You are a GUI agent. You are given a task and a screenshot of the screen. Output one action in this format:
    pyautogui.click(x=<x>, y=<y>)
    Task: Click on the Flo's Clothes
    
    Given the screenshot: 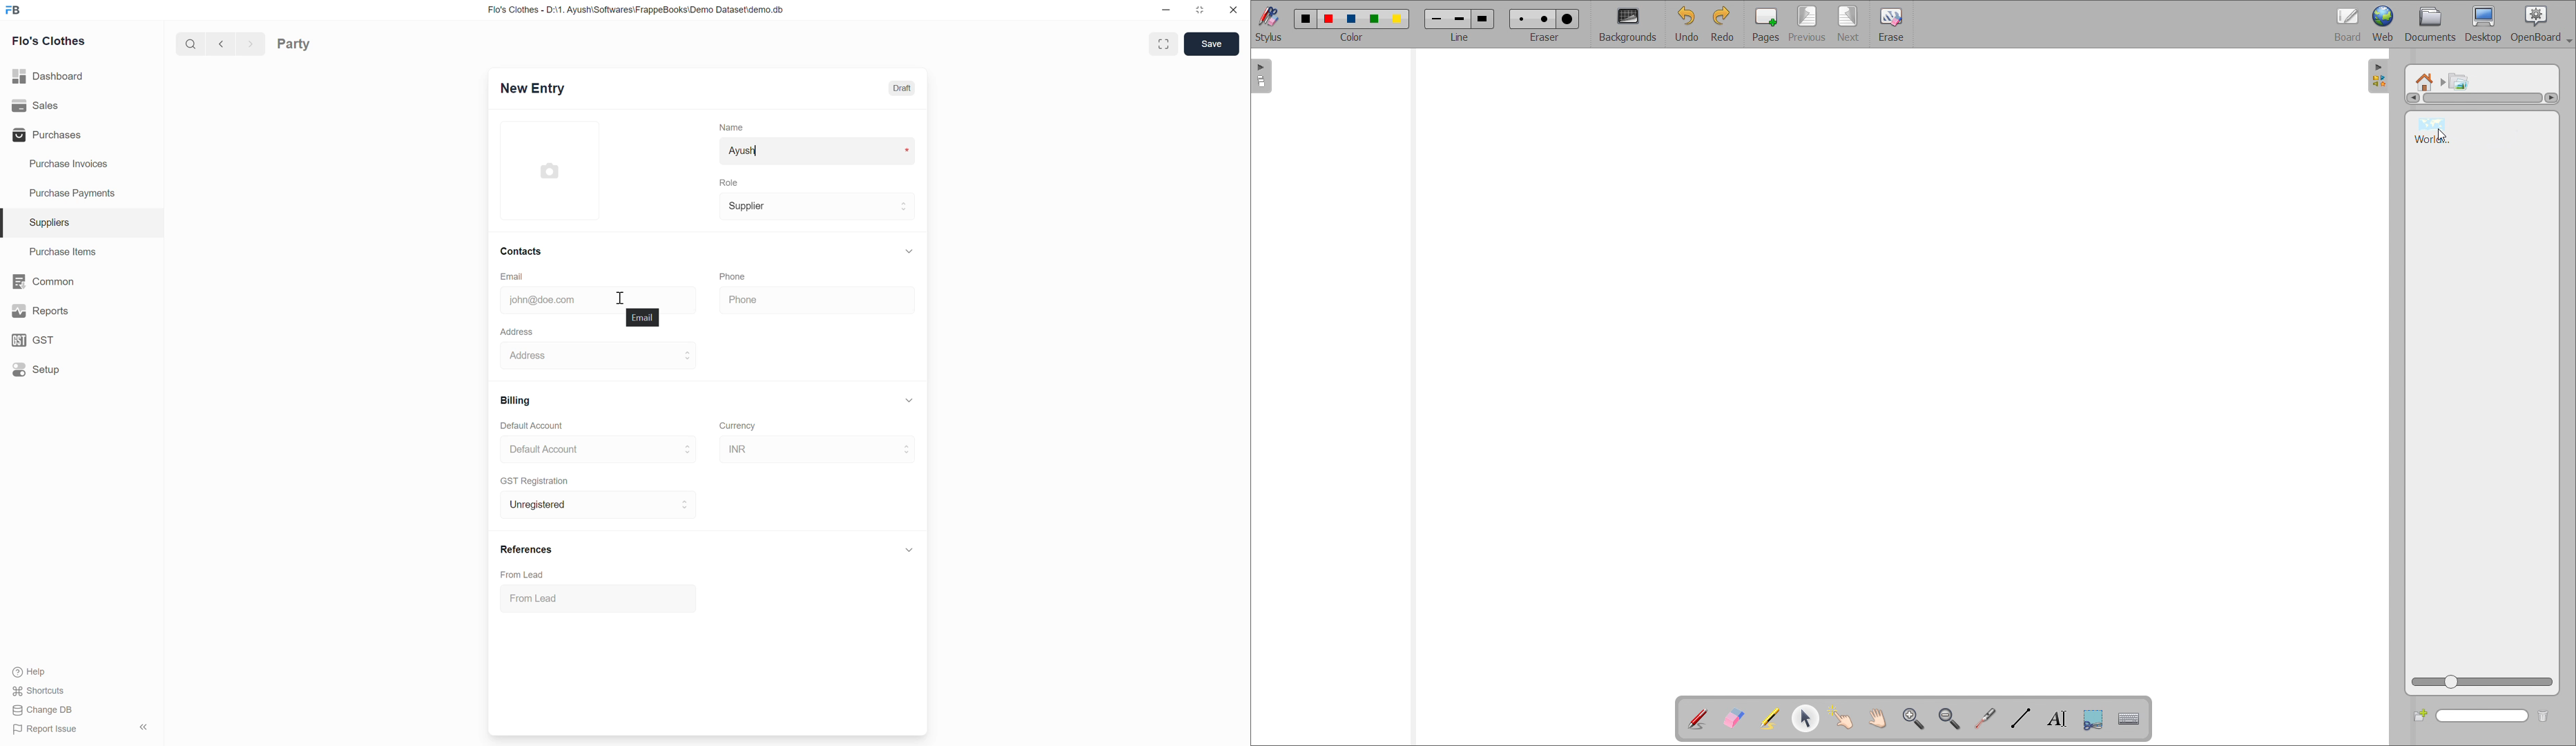 What is the action you would take?
    pyautogui.click(x=48, y=41)
    